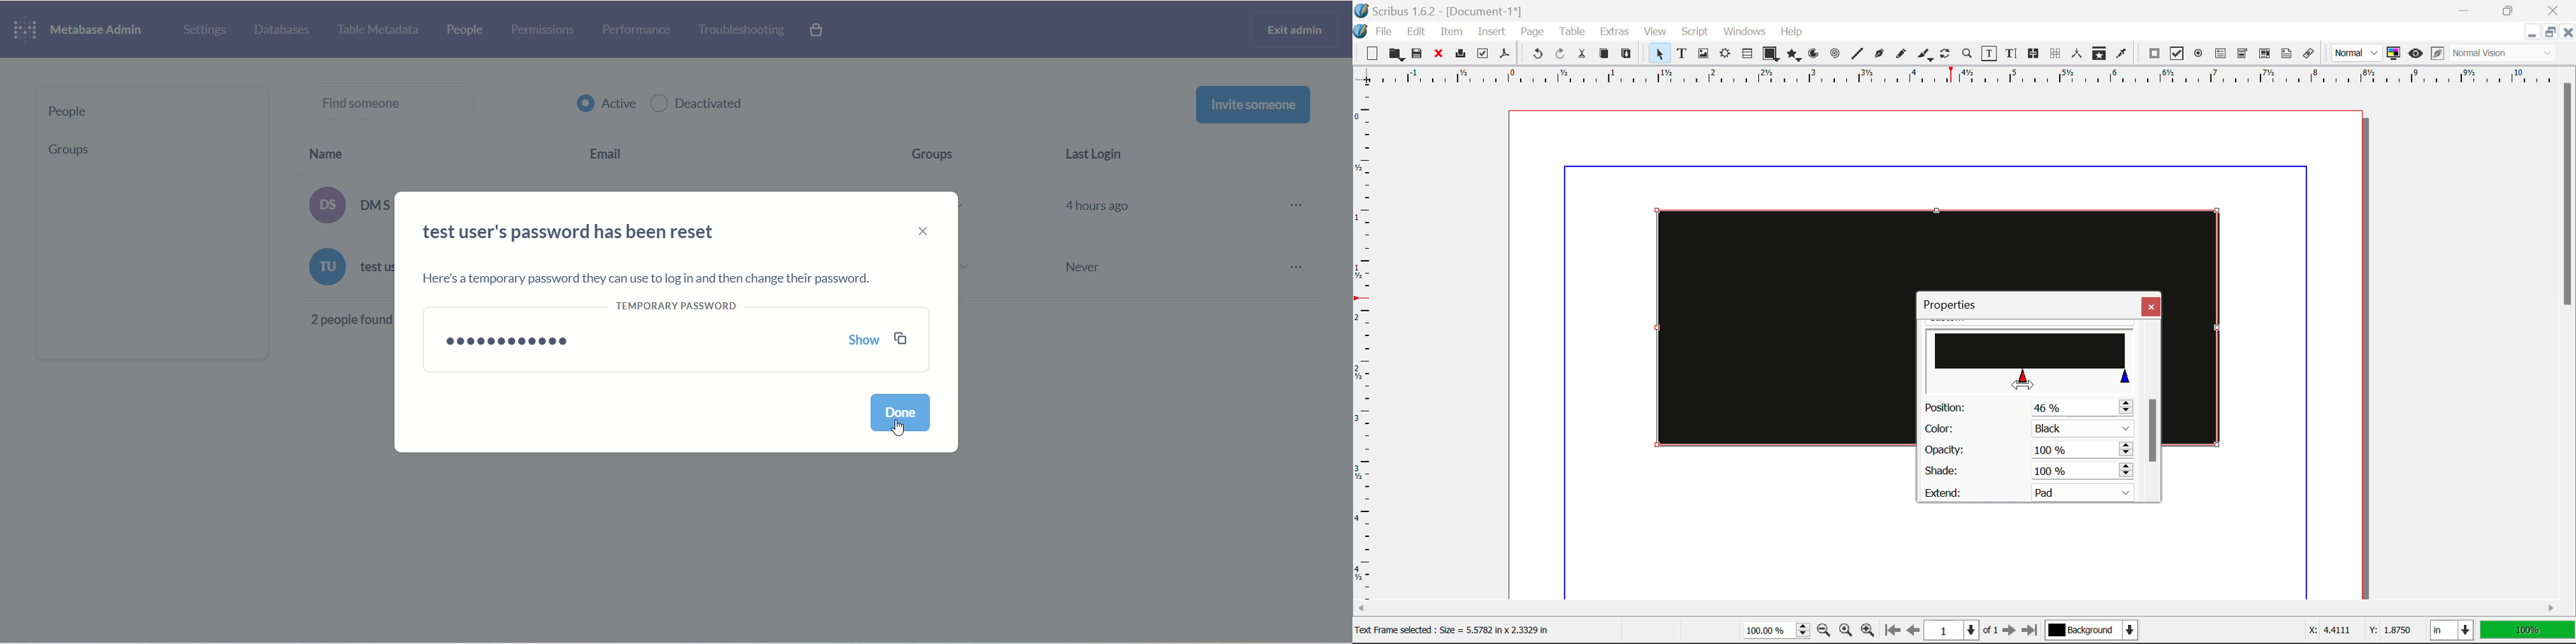  Describe the element at coordinates (1368, 349) in the screenshot. I see `Horizontal Page Margins` at that location.